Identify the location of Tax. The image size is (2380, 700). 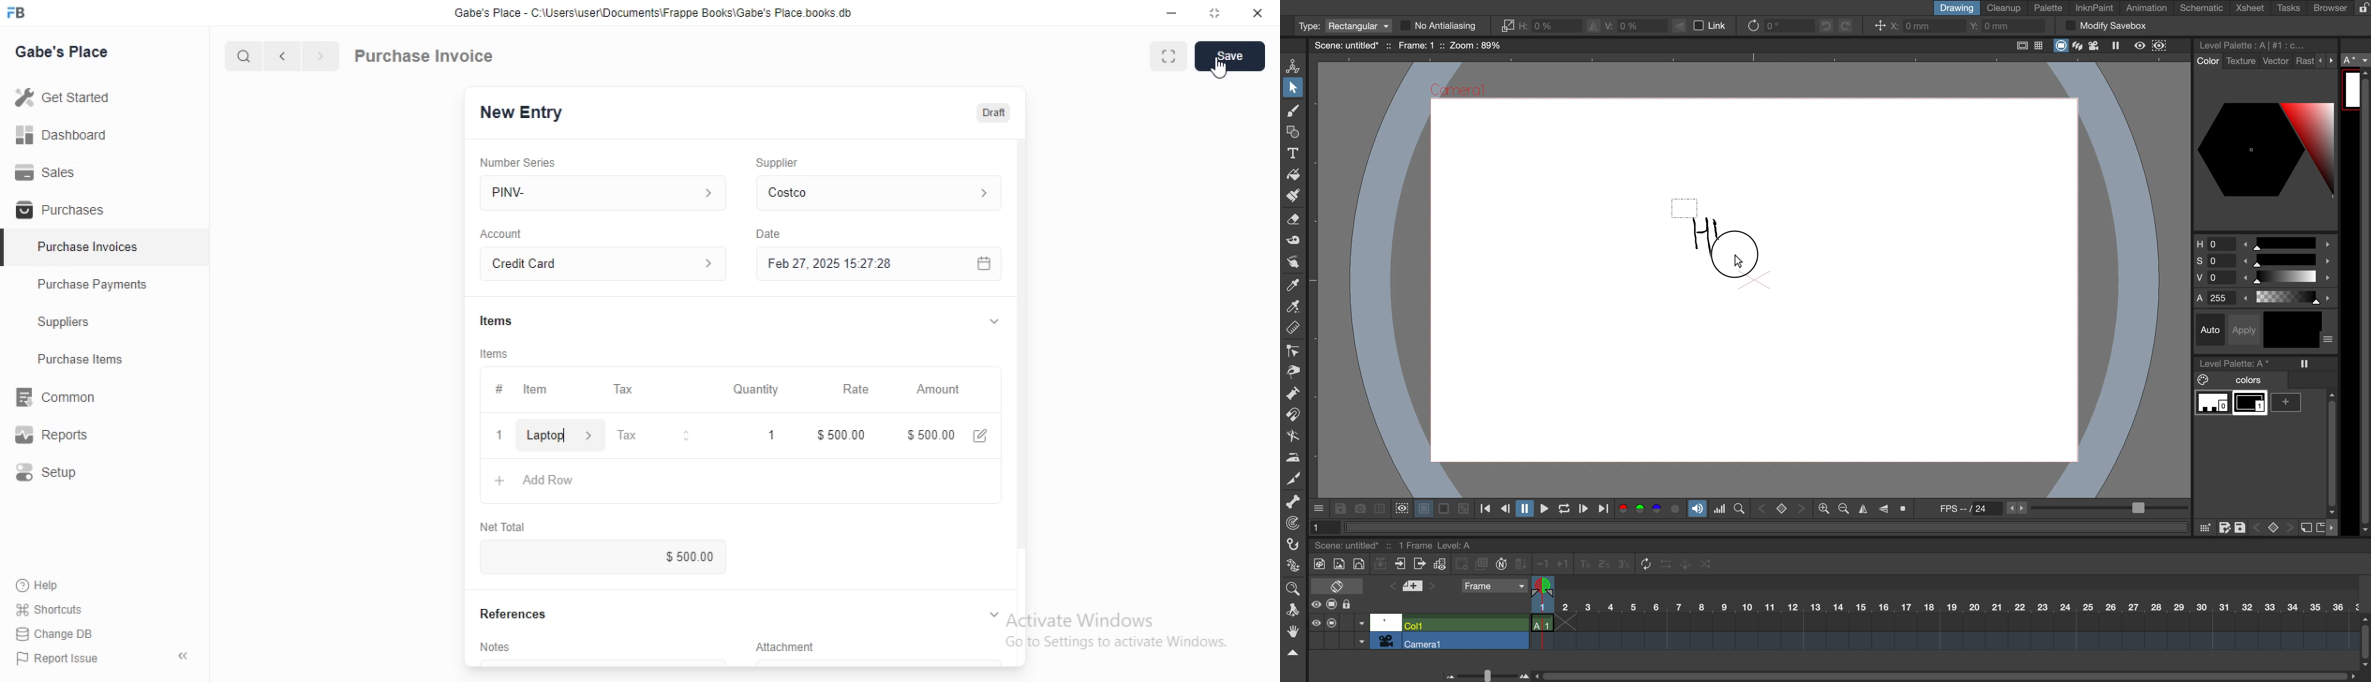
(650, 389).